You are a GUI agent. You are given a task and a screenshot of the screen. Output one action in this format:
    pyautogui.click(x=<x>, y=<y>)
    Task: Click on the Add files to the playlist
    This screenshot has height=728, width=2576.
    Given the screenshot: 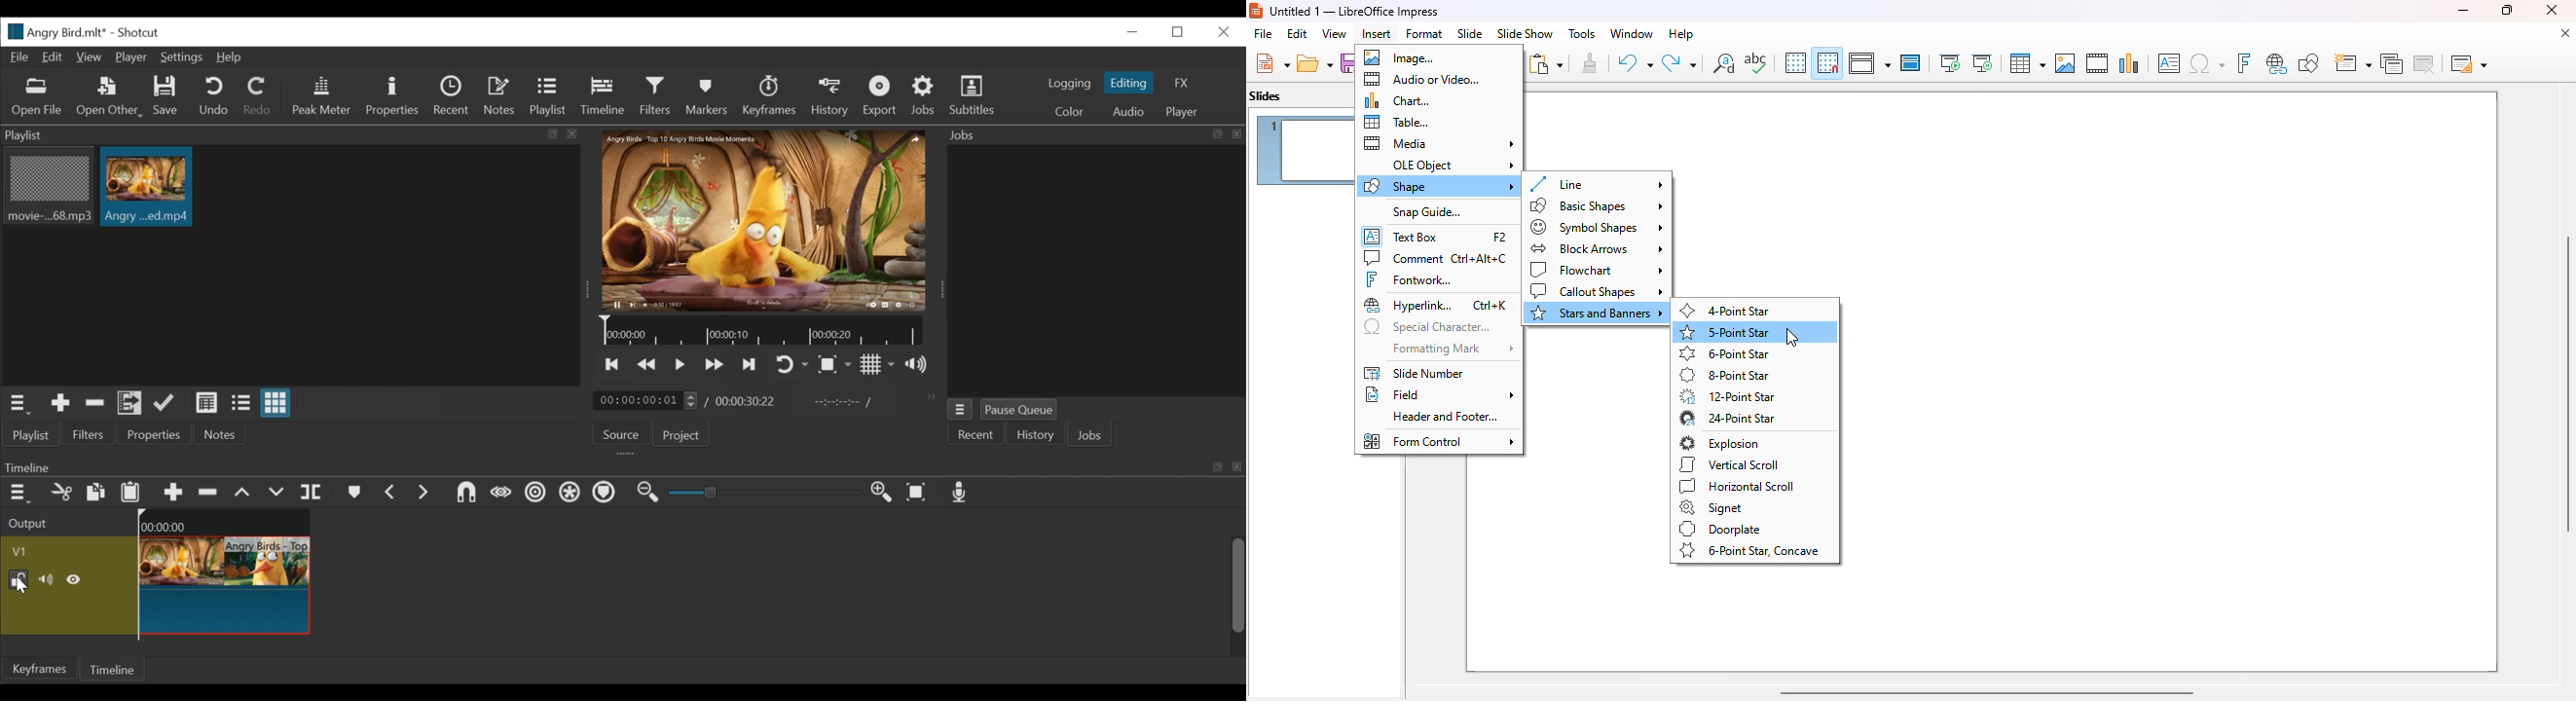 What is the action you would take?
    pyautogui.click(x=130, y=404)
    